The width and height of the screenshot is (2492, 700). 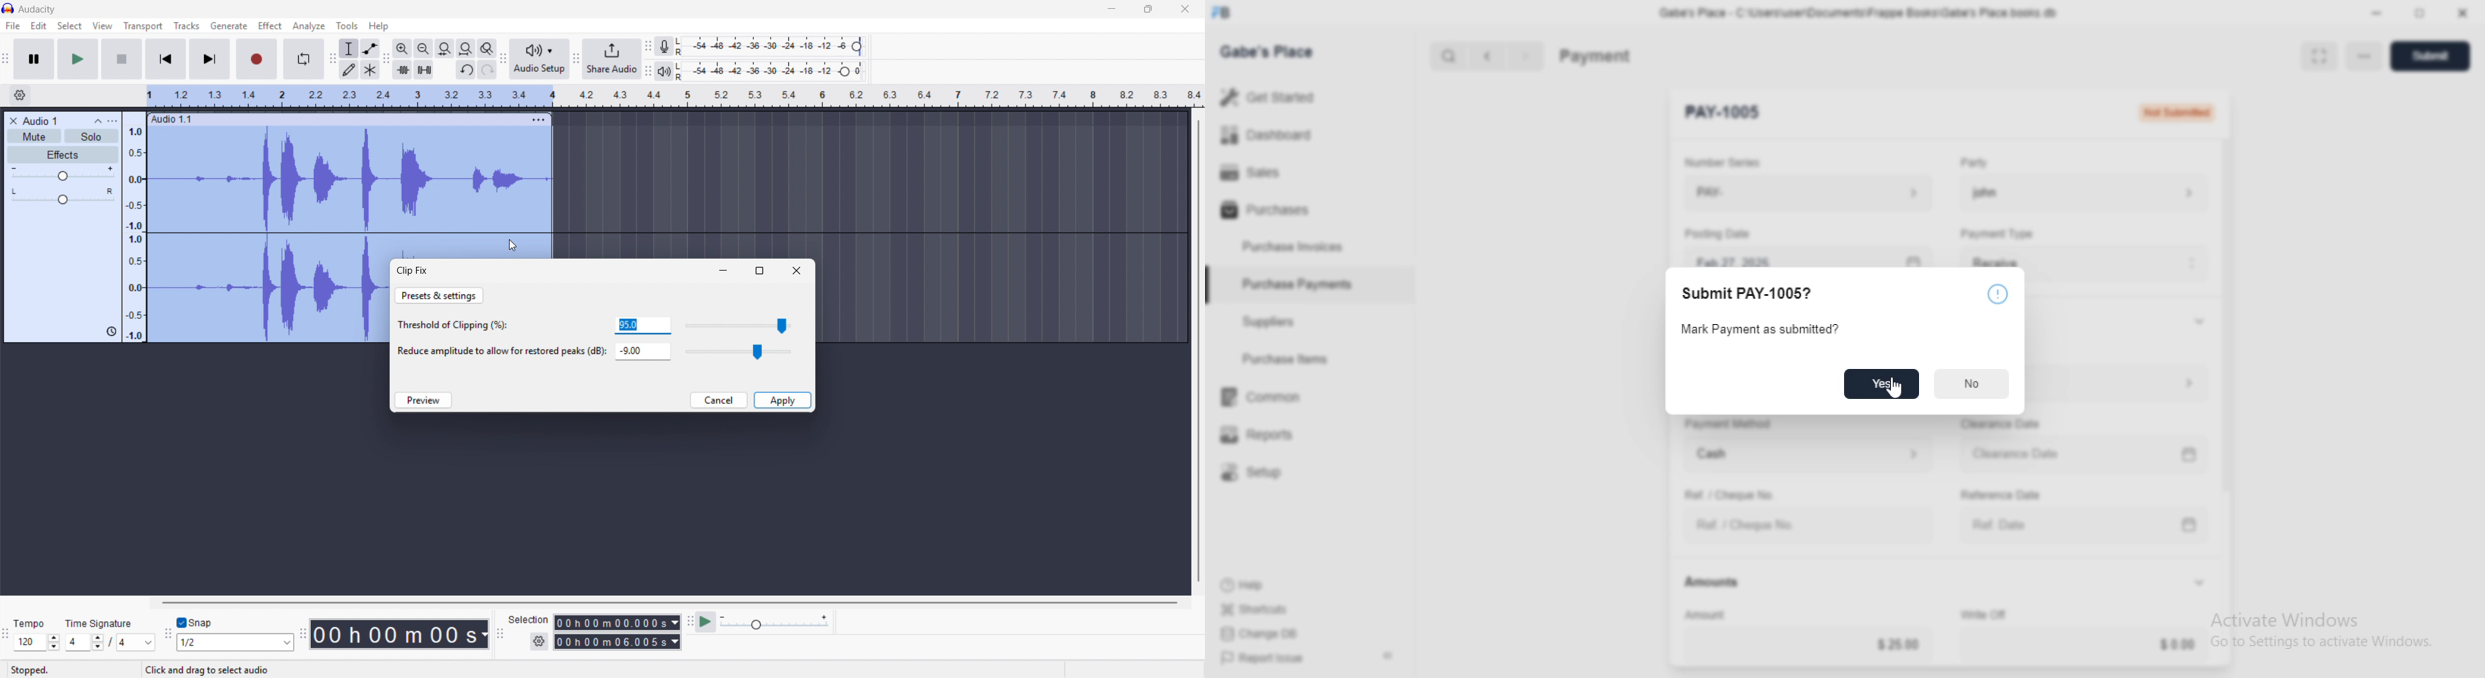 What do you see at coordinates (643, 325) in the screenshot?
I see `Threshold of clipping` at bounding box center [643, 325].